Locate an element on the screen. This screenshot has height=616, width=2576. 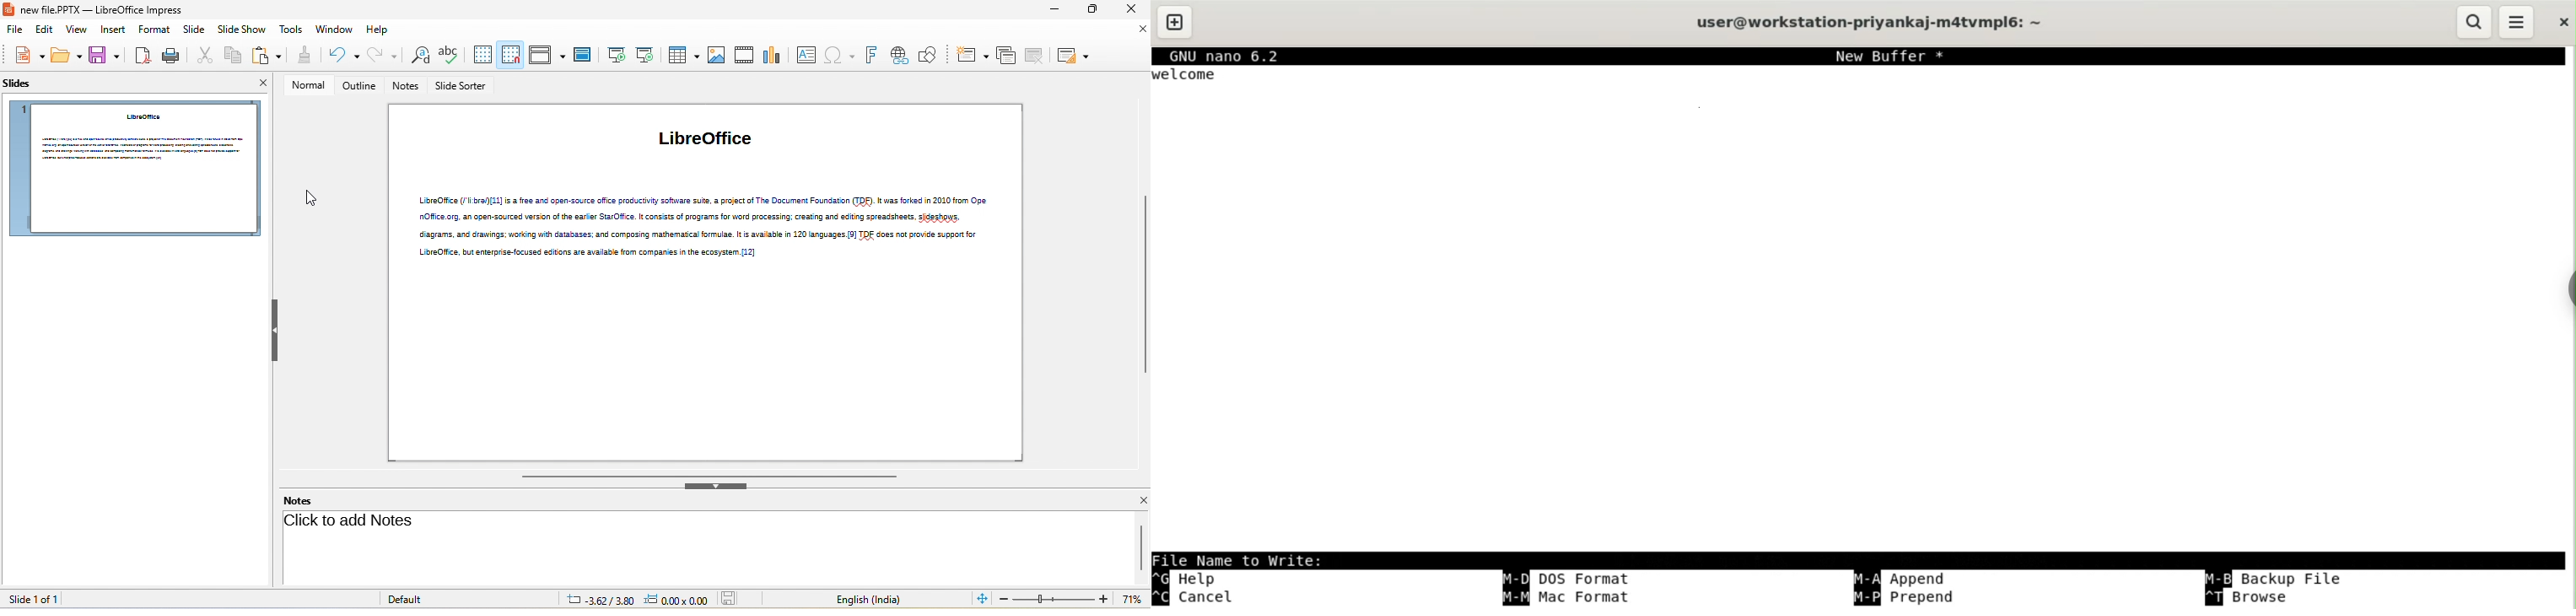
outline is located at coordinates (358, 86).